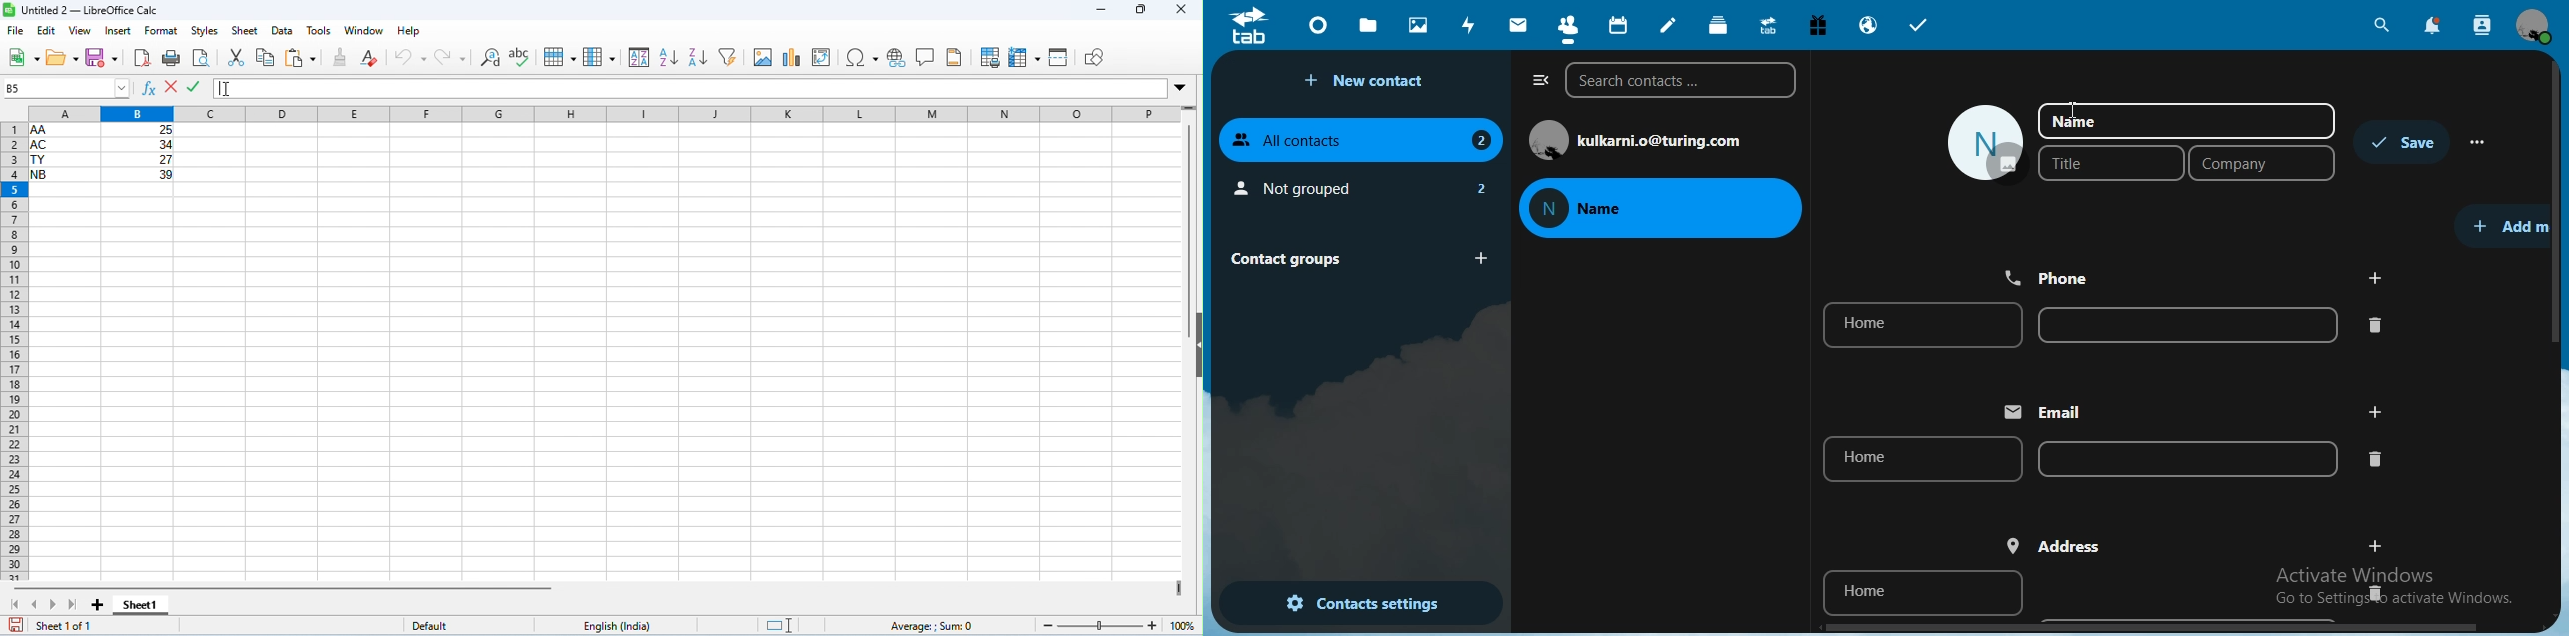 The height and width of the screenshot is (644, 2576). What do you see at coordinates (266, 57) in the screenshot?
I see `copy` at bounding box center [266, 57].